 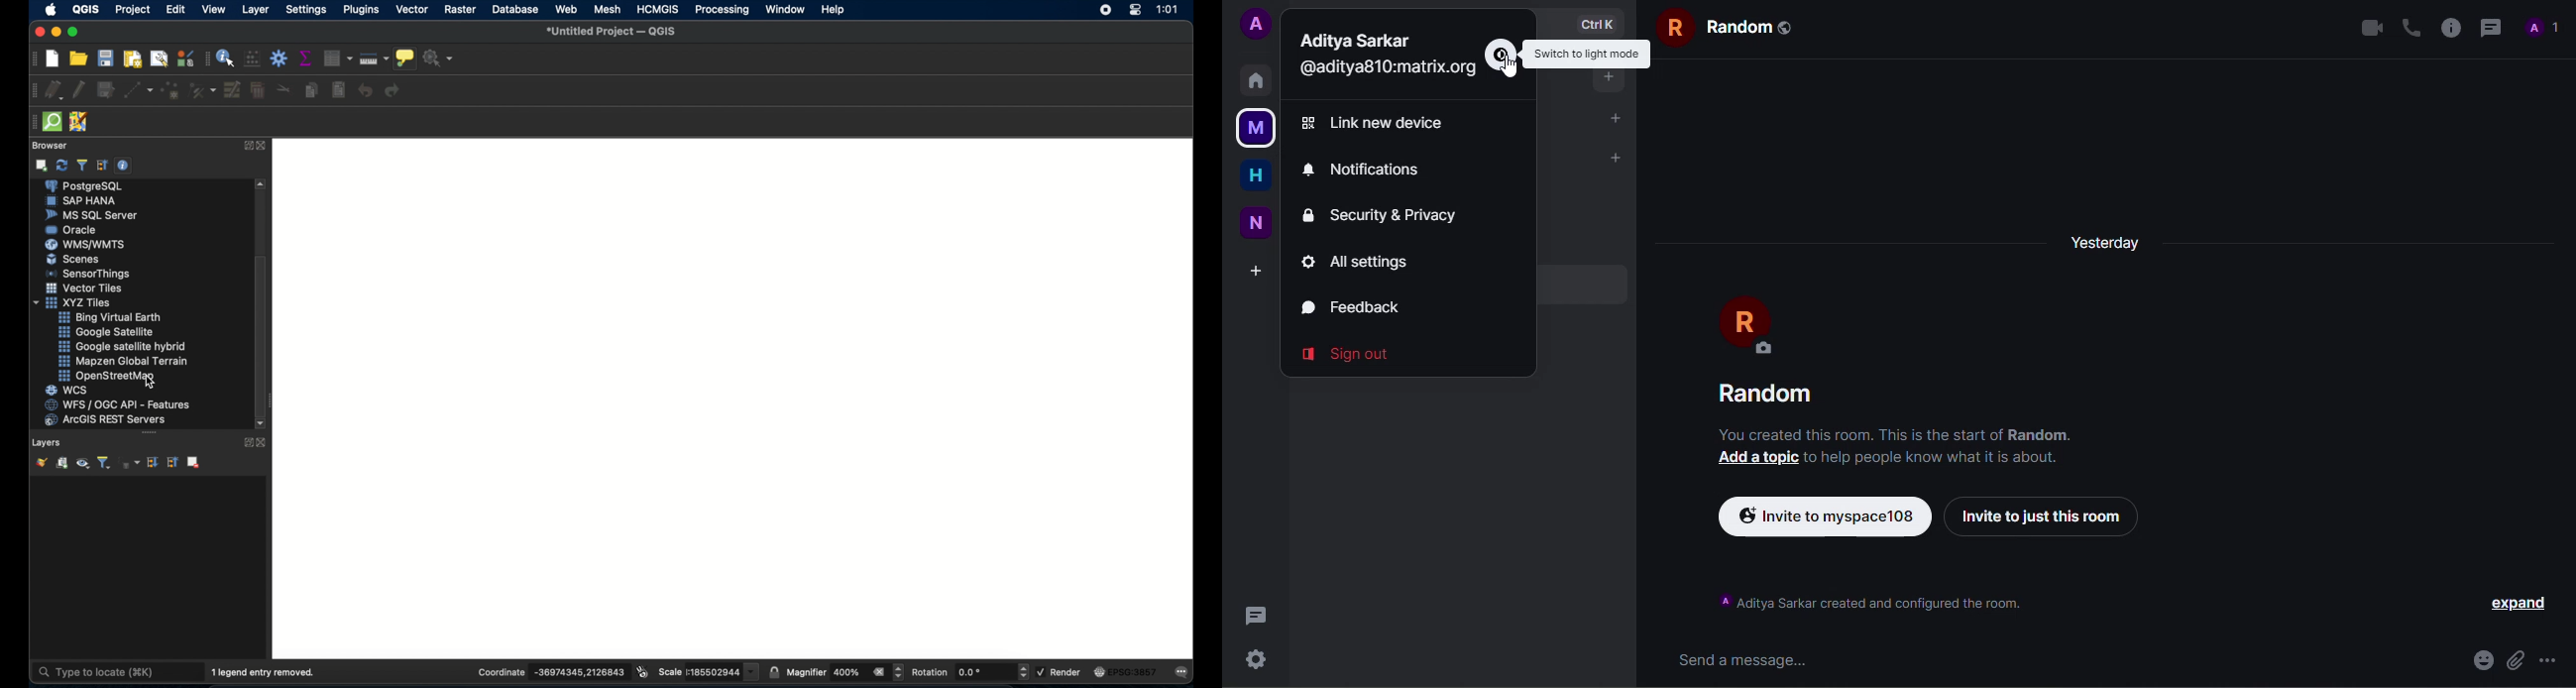 I want to click on invite to myspace108, so click(x=1824, y=516).